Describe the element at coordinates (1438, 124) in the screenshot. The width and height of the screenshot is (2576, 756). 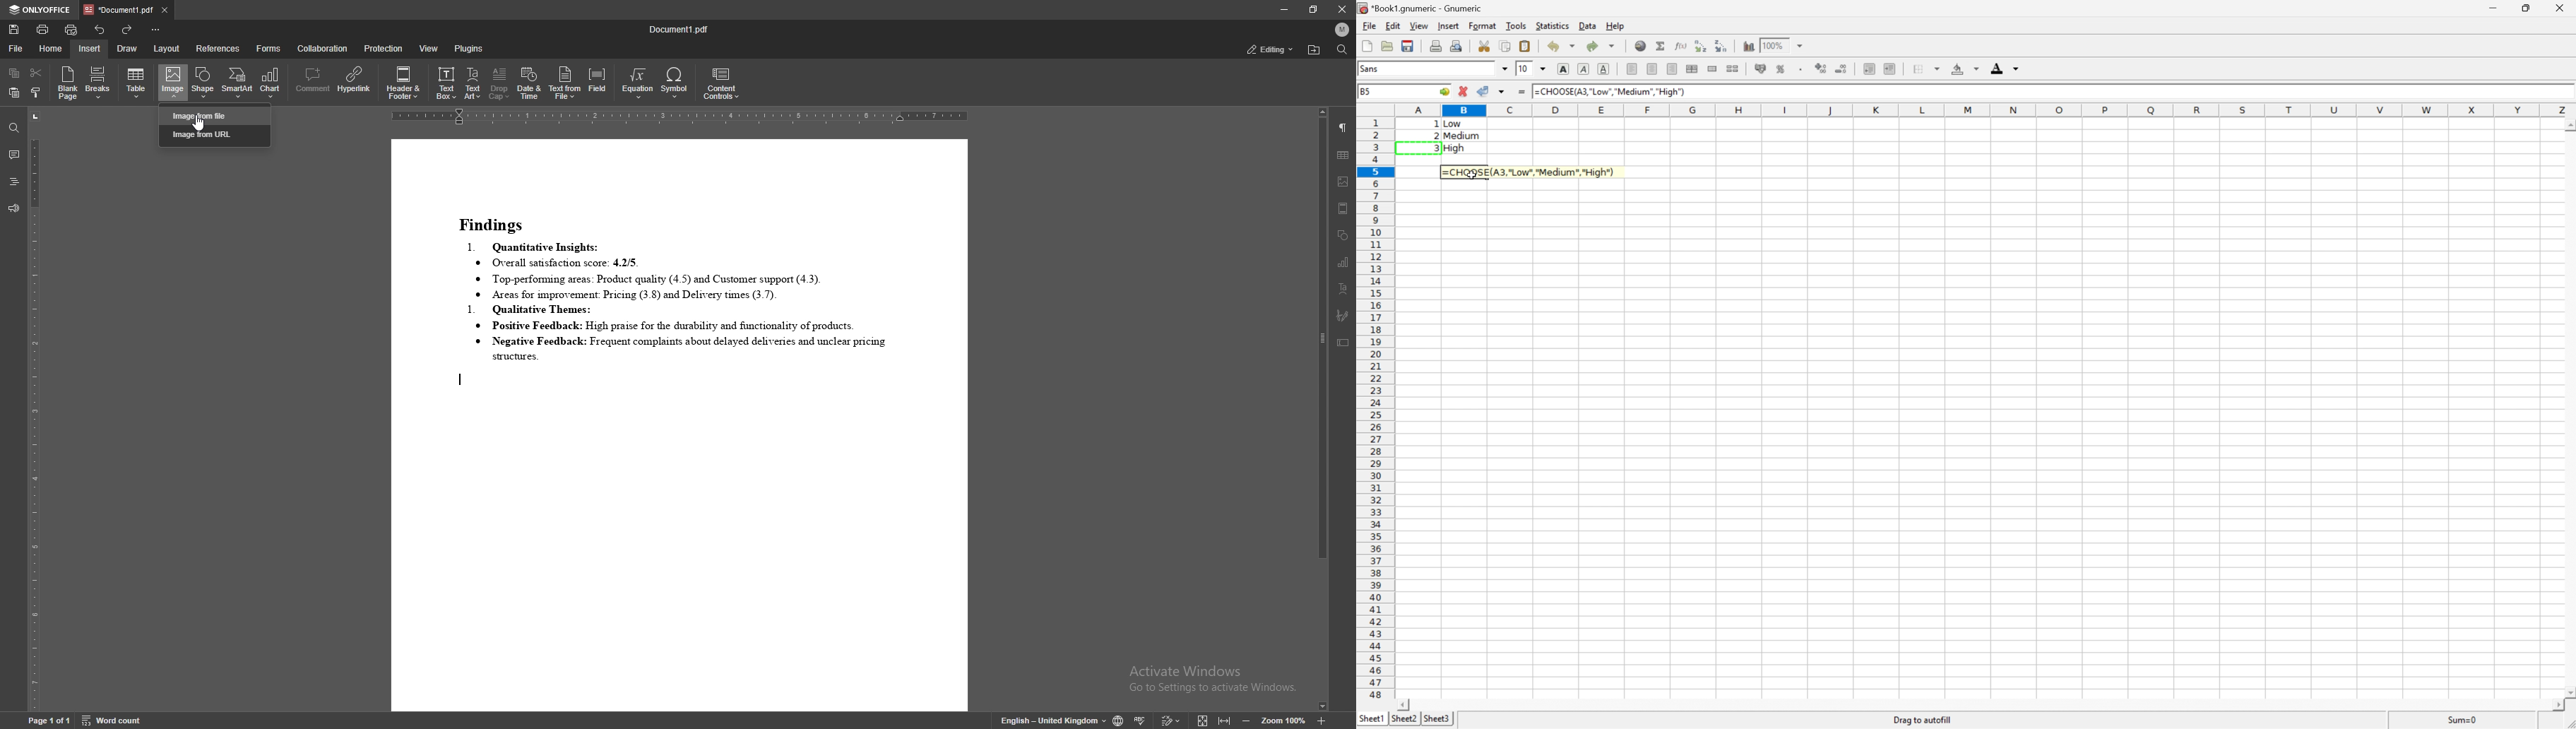
I see `1` at that location.